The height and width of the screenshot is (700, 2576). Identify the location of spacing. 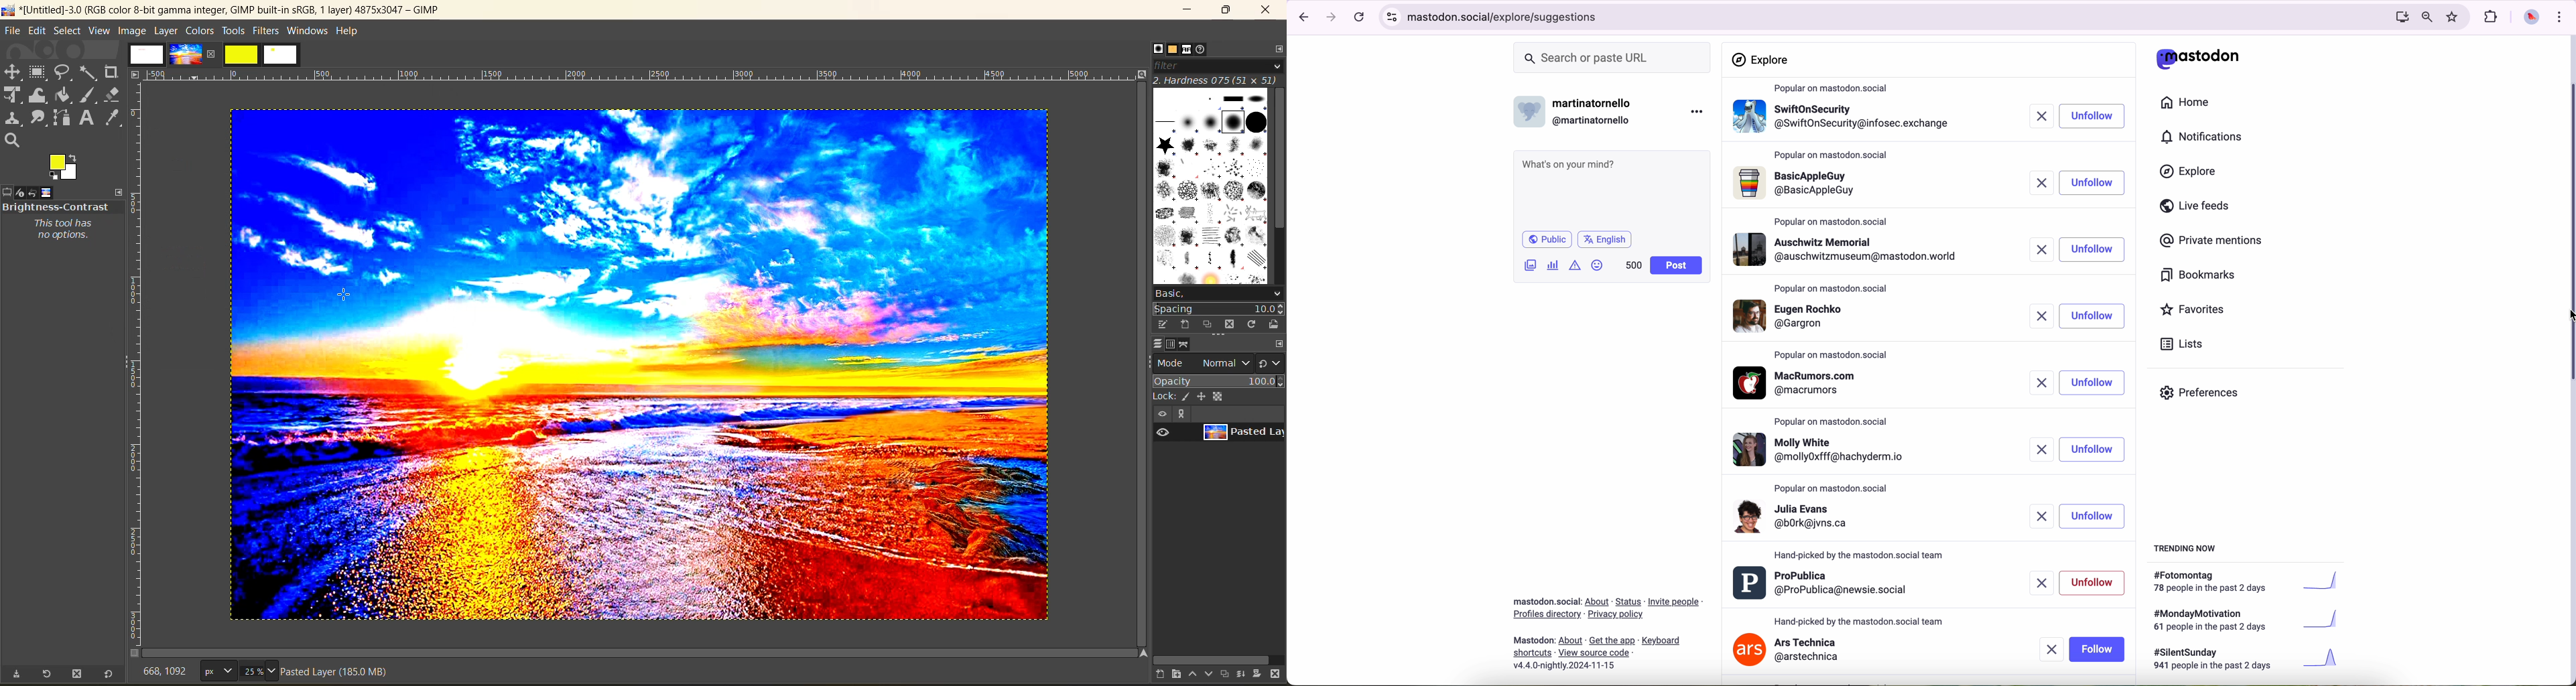
(1220, 310).